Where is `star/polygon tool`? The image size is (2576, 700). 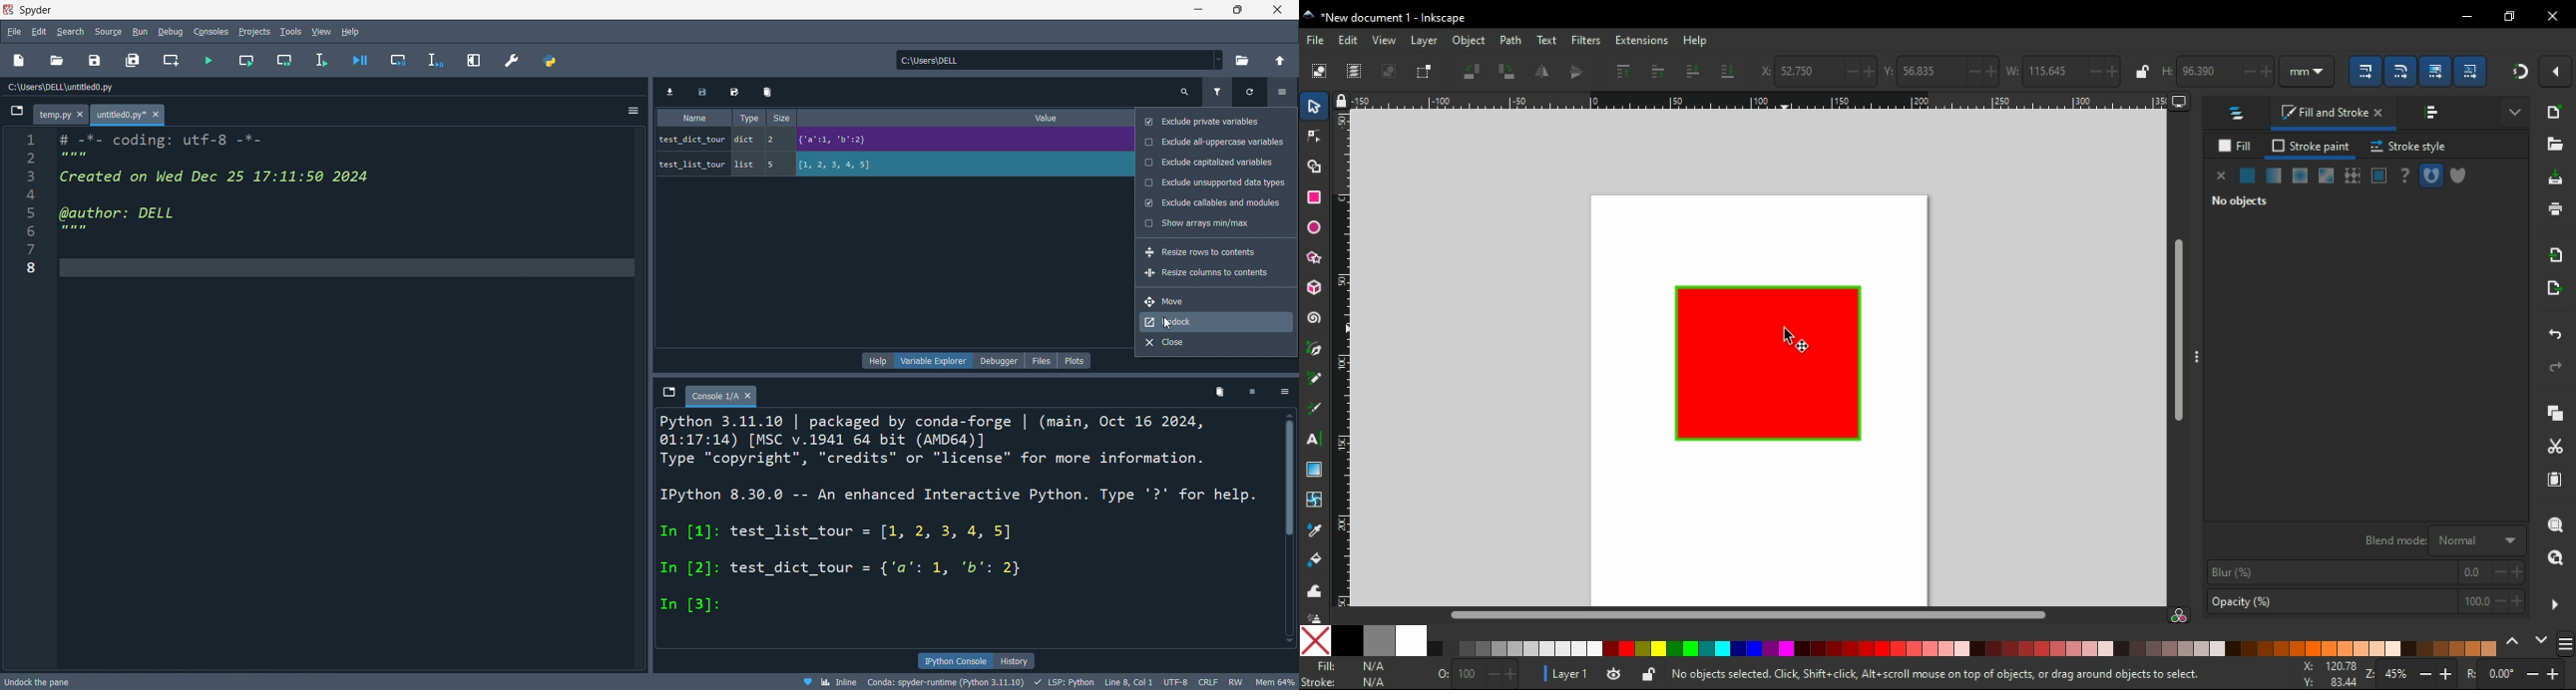
star/polygon tool is located at coordinates (1316, 258).